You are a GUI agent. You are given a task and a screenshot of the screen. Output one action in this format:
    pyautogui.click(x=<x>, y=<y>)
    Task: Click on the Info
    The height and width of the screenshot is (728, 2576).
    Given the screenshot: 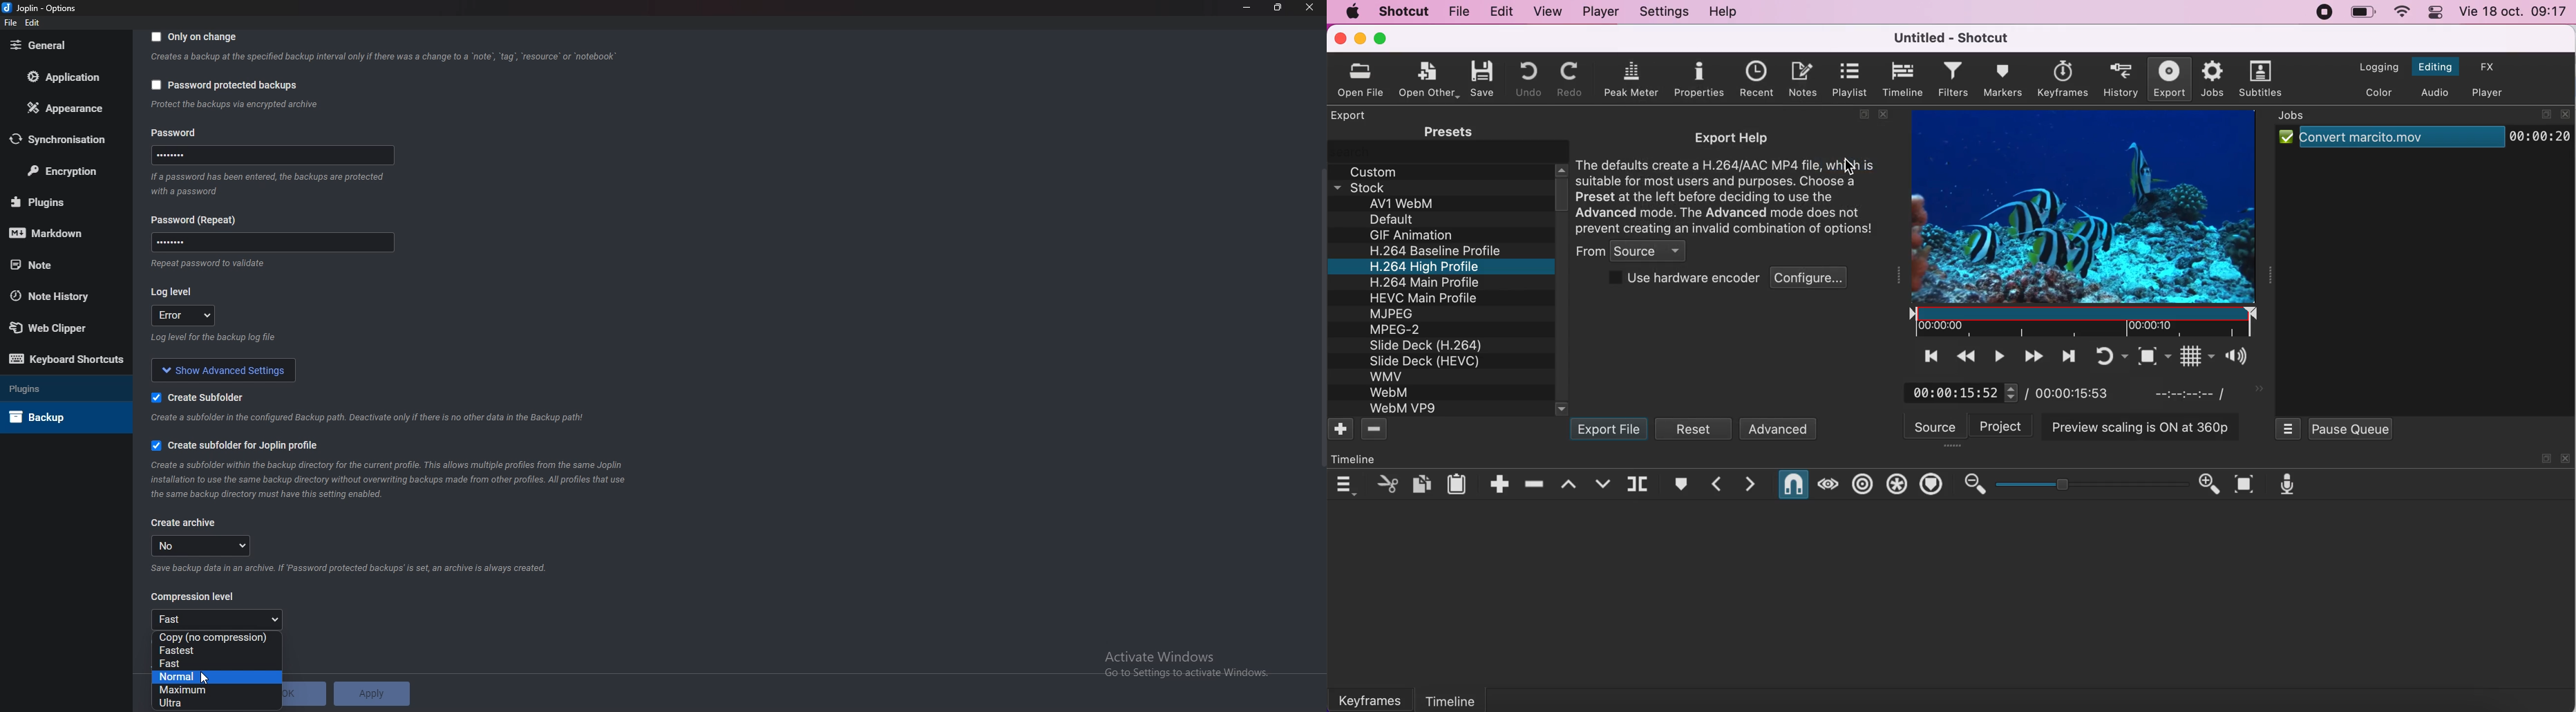 What is the action you would take?
    pyautogui.click(x=383, y=59)
    